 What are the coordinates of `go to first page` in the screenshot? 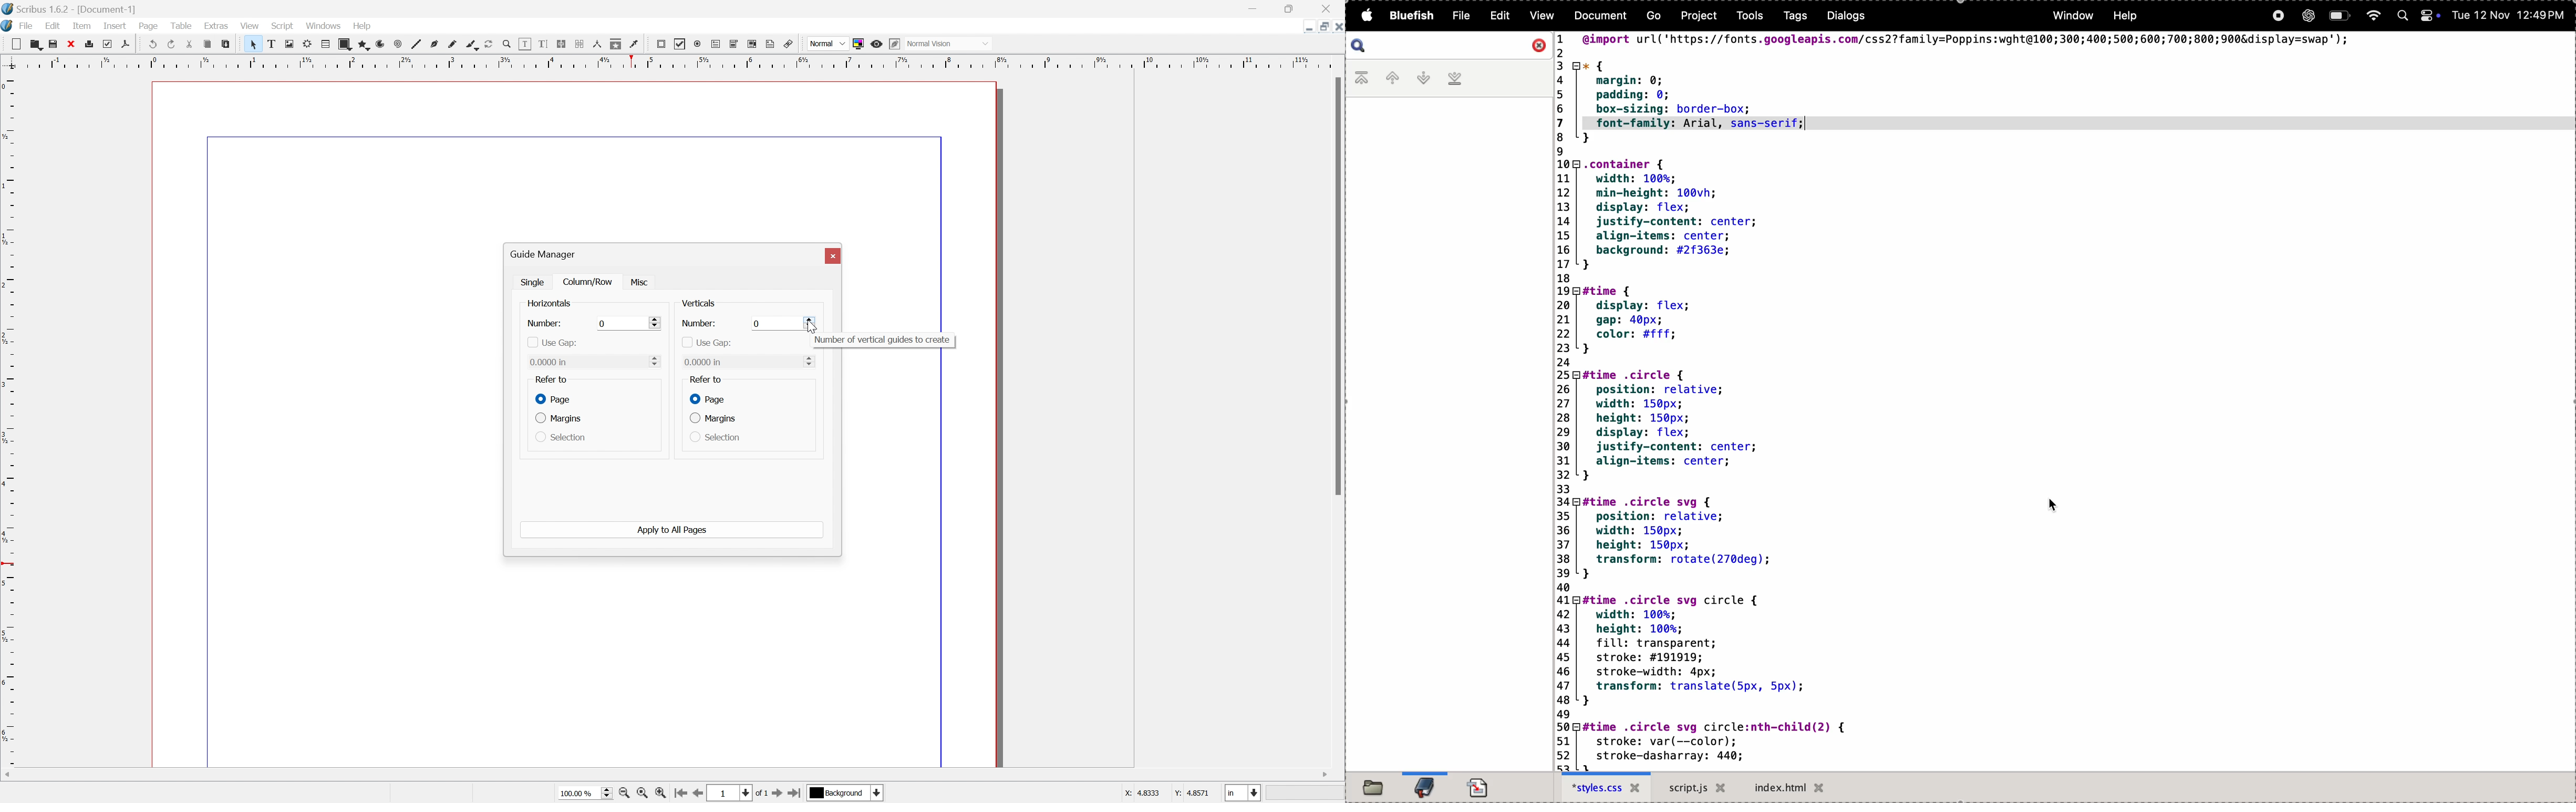 It's located at (680, 793).